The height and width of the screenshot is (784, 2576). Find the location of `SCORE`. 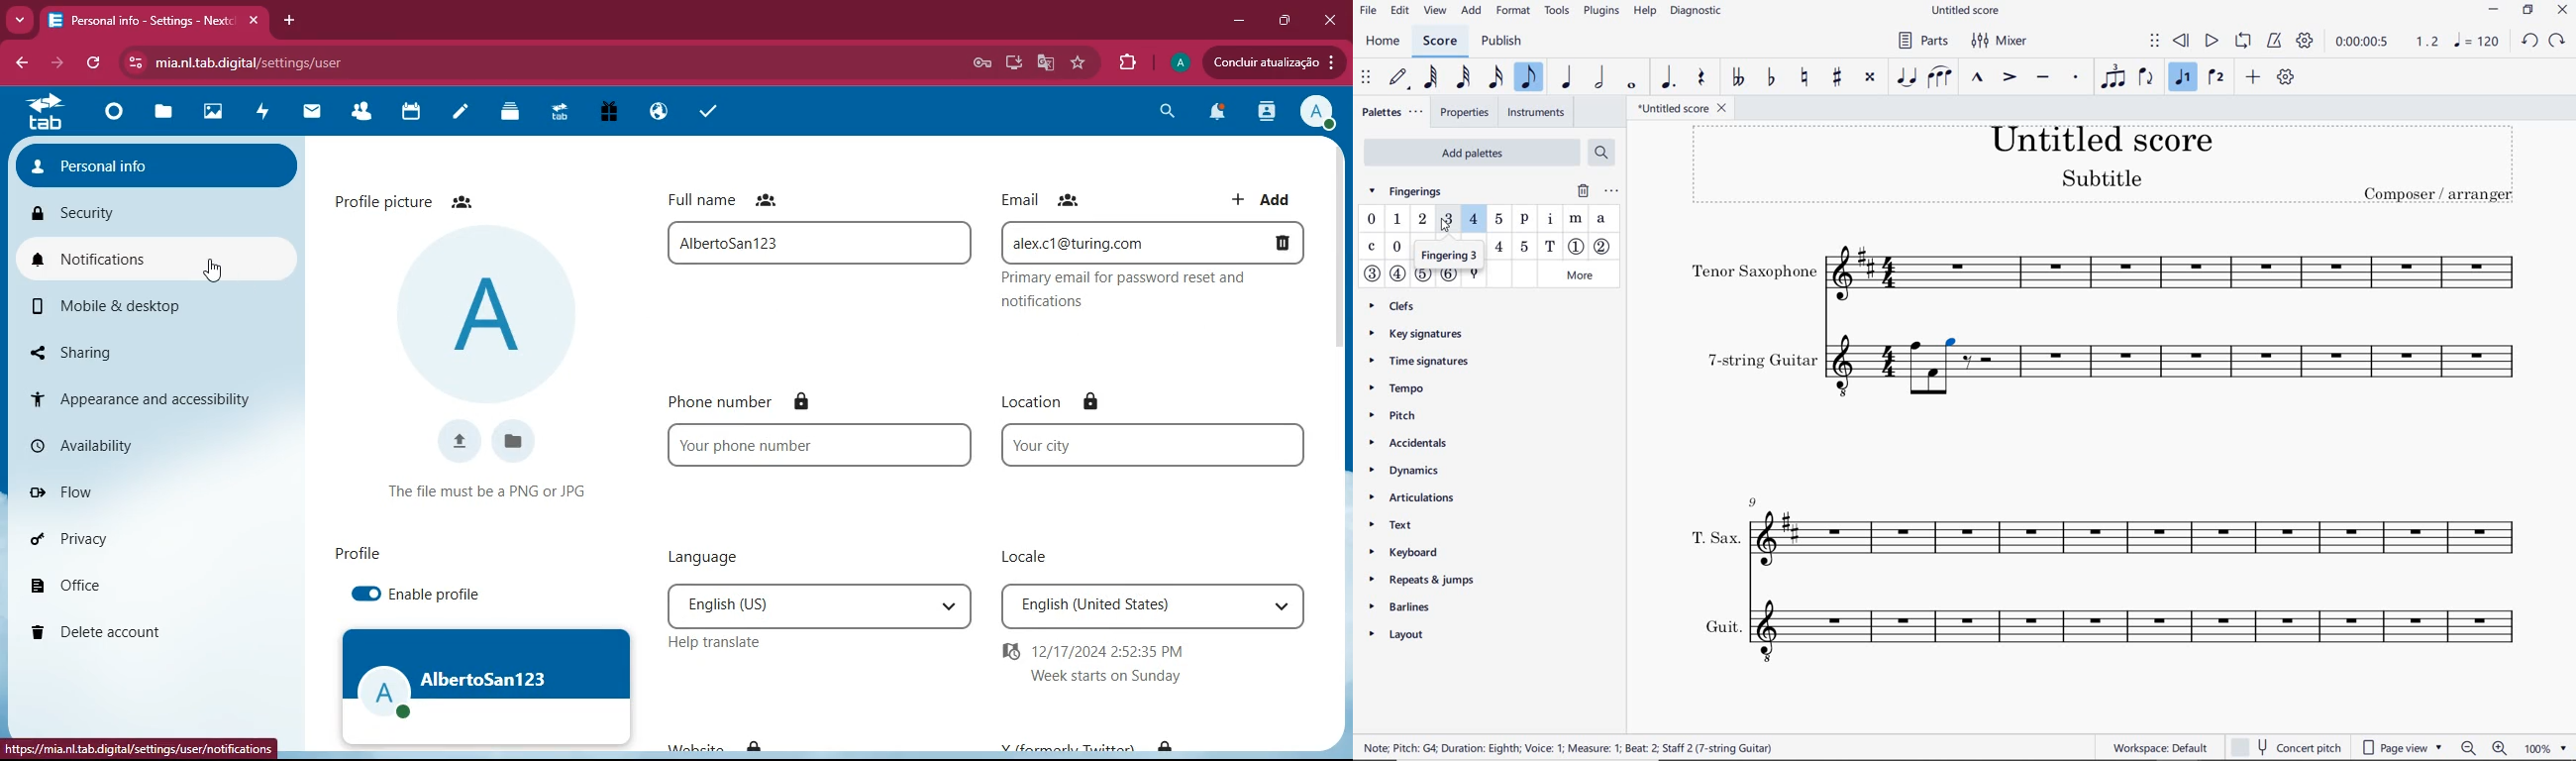

SCORE is located at coordinates (1439, 42).